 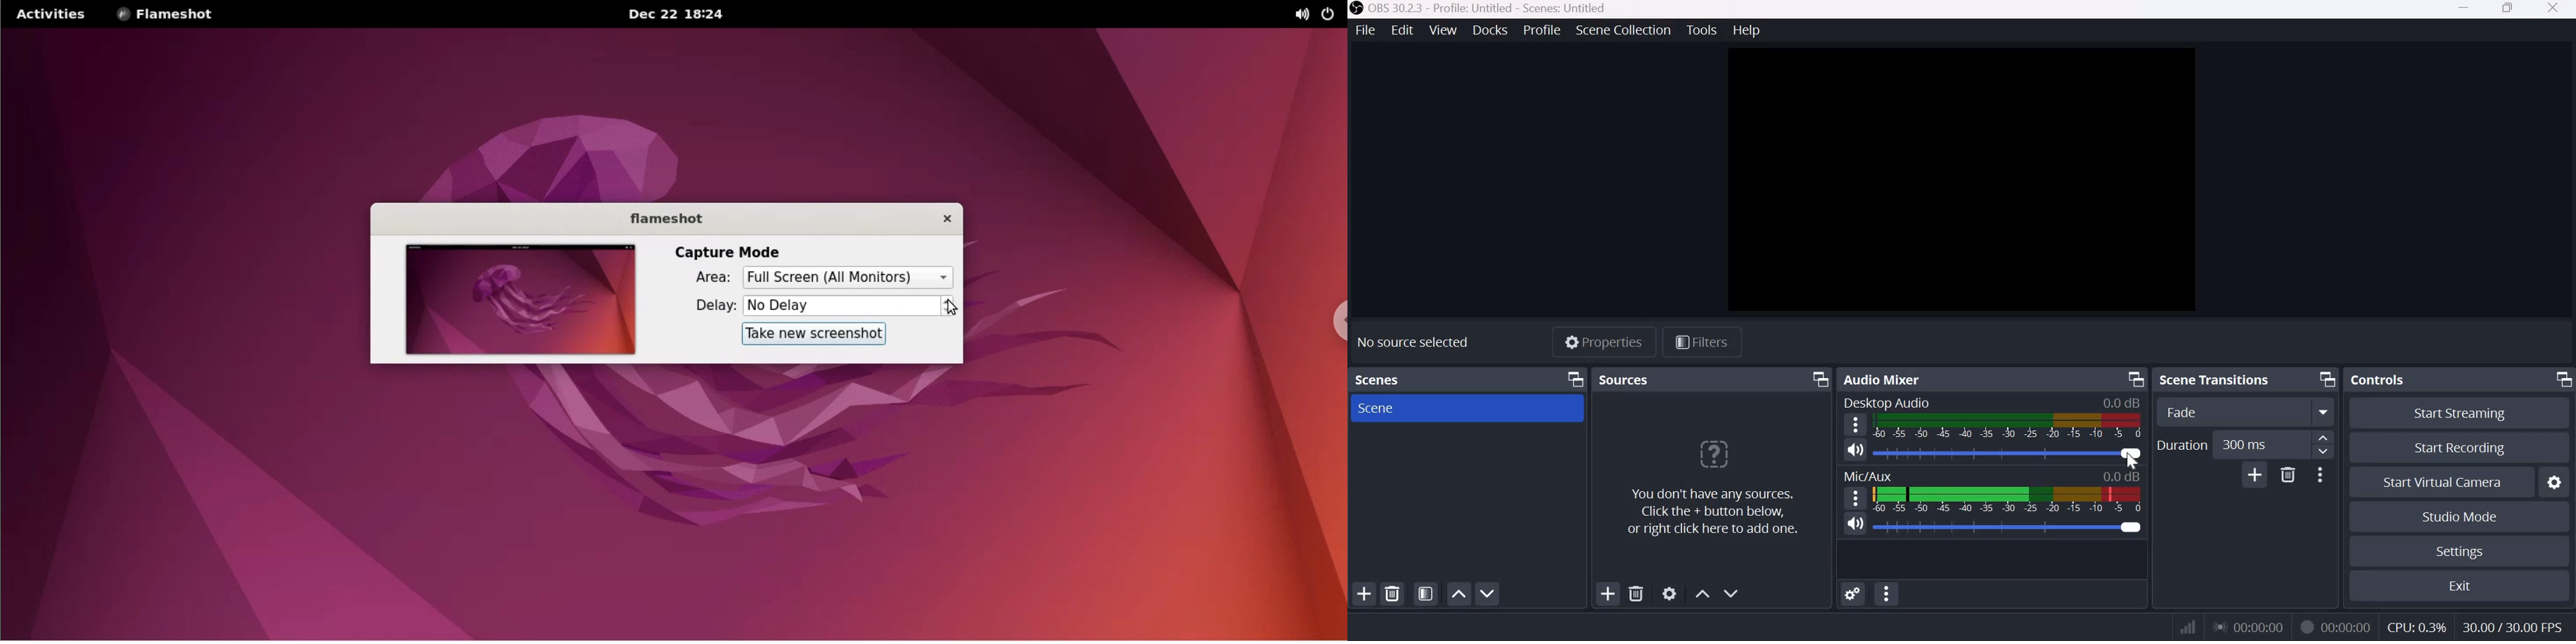 What do you see at coordinates (659, 217) in the screenshot?
I see `flameshot` at bounding box center [659, 217].